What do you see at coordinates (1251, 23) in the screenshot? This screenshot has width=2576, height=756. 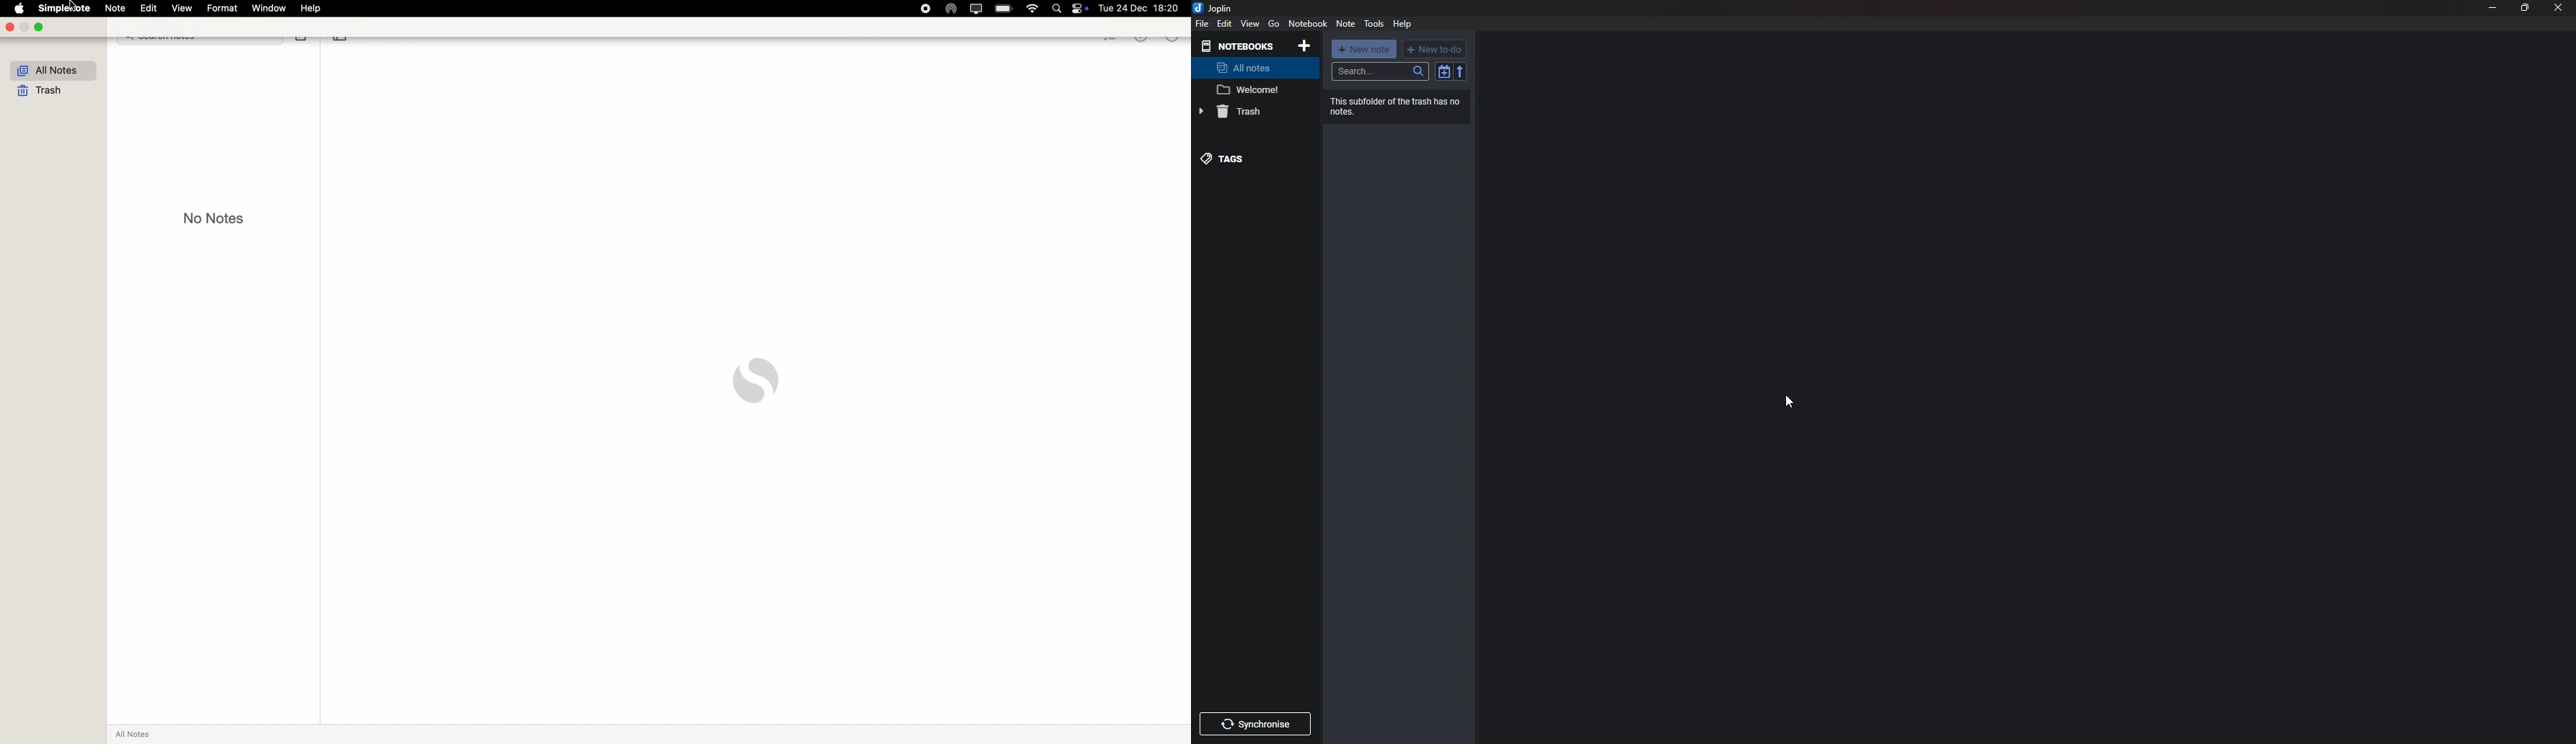 I see `view` at bounding box center [1251, 23].